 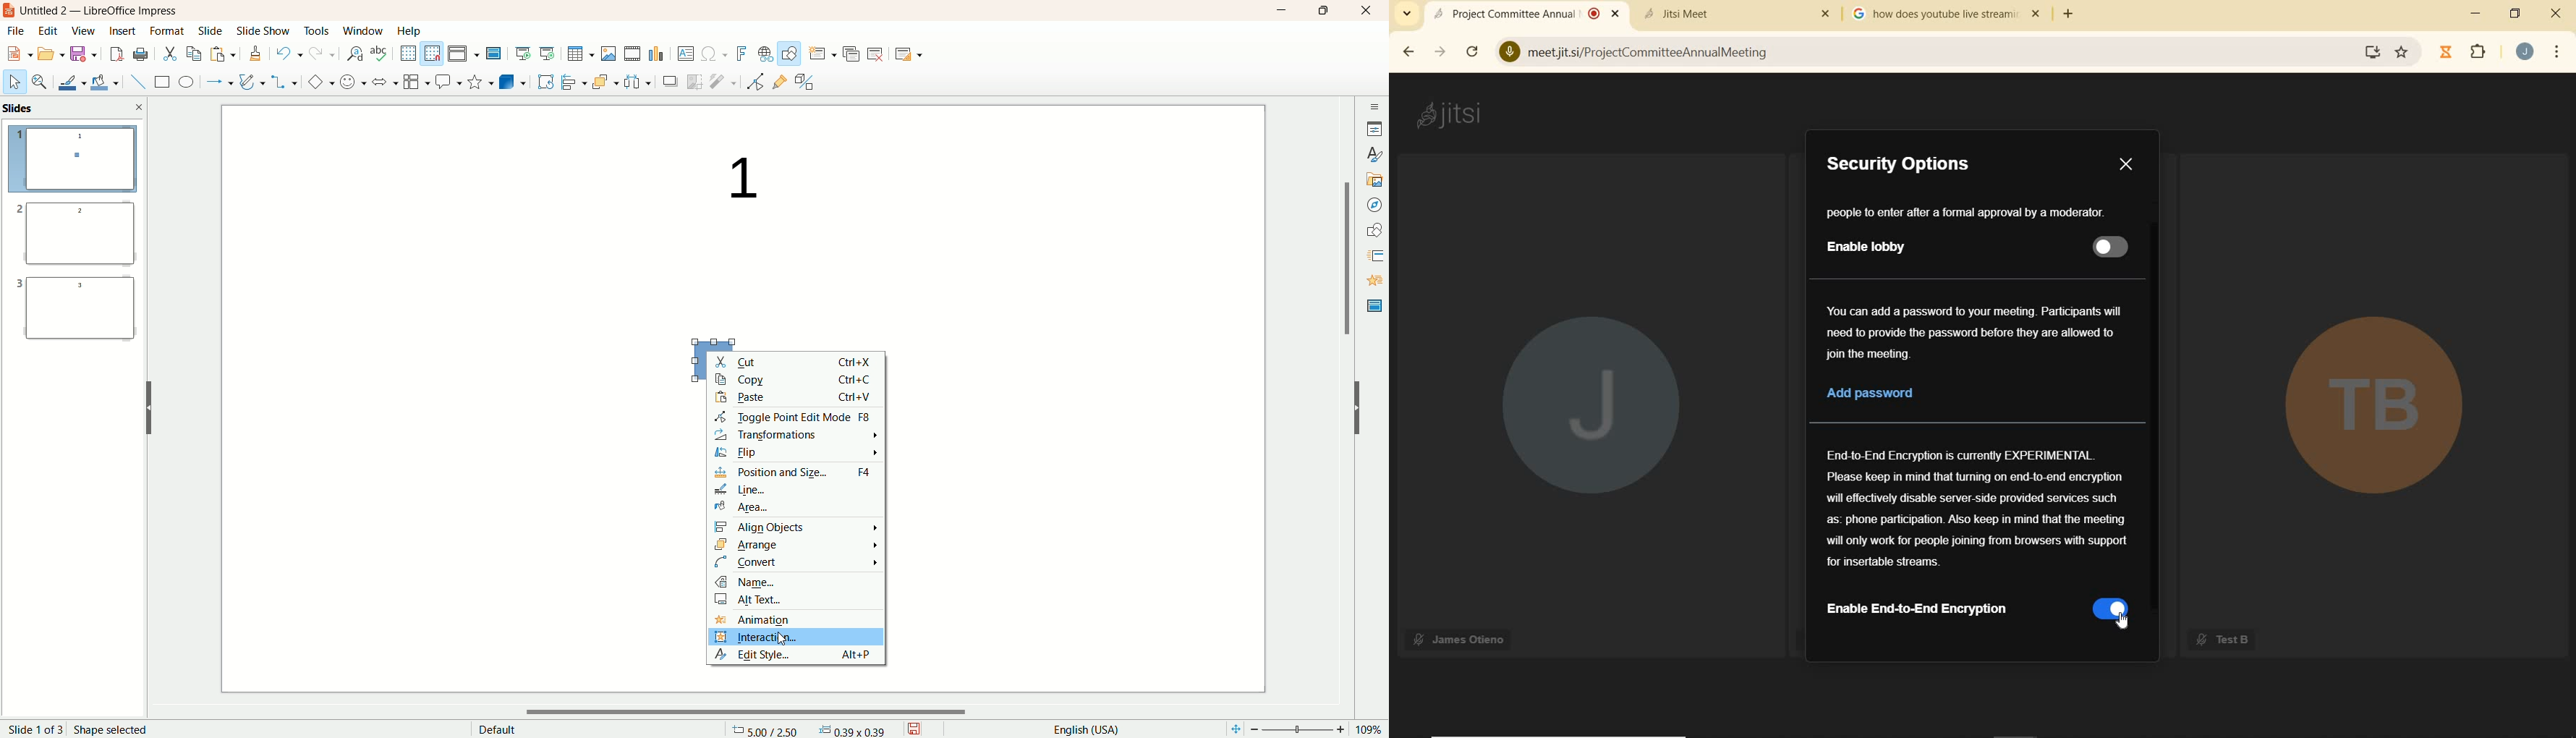 What do you see at coordinates (140, 106) in the screenshot?
I see `close` at bounding box center [140, 106].